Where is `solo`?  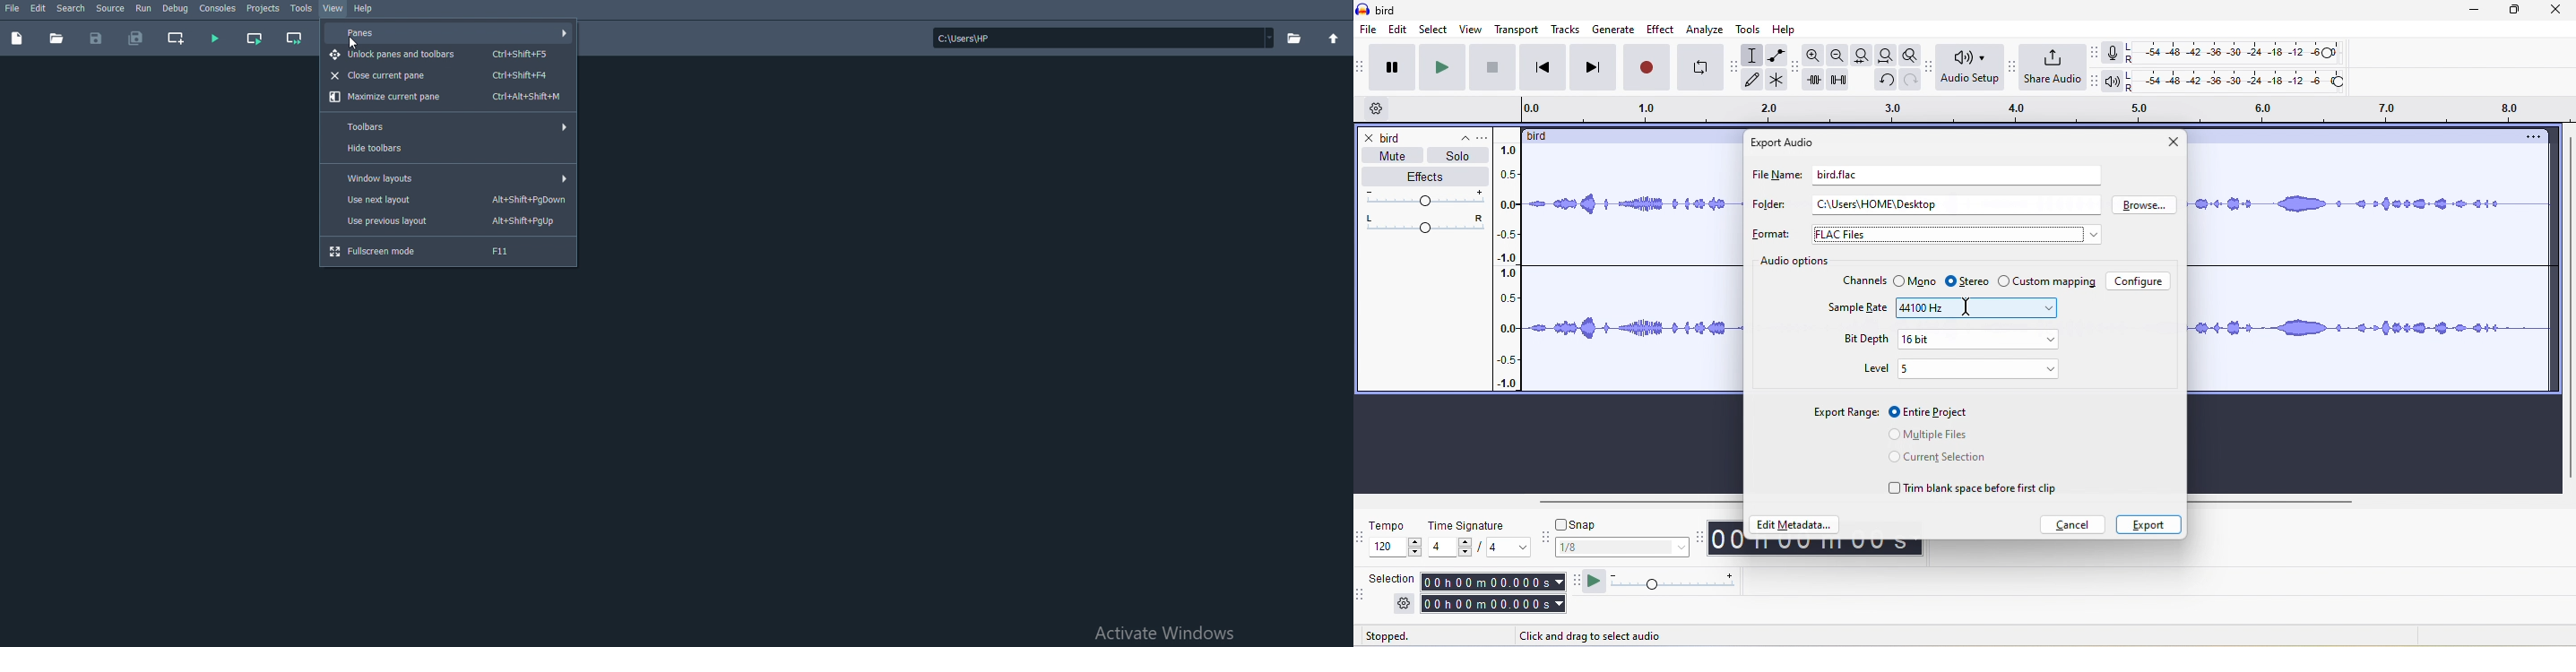
solo is located at coordinates (1458, 156).